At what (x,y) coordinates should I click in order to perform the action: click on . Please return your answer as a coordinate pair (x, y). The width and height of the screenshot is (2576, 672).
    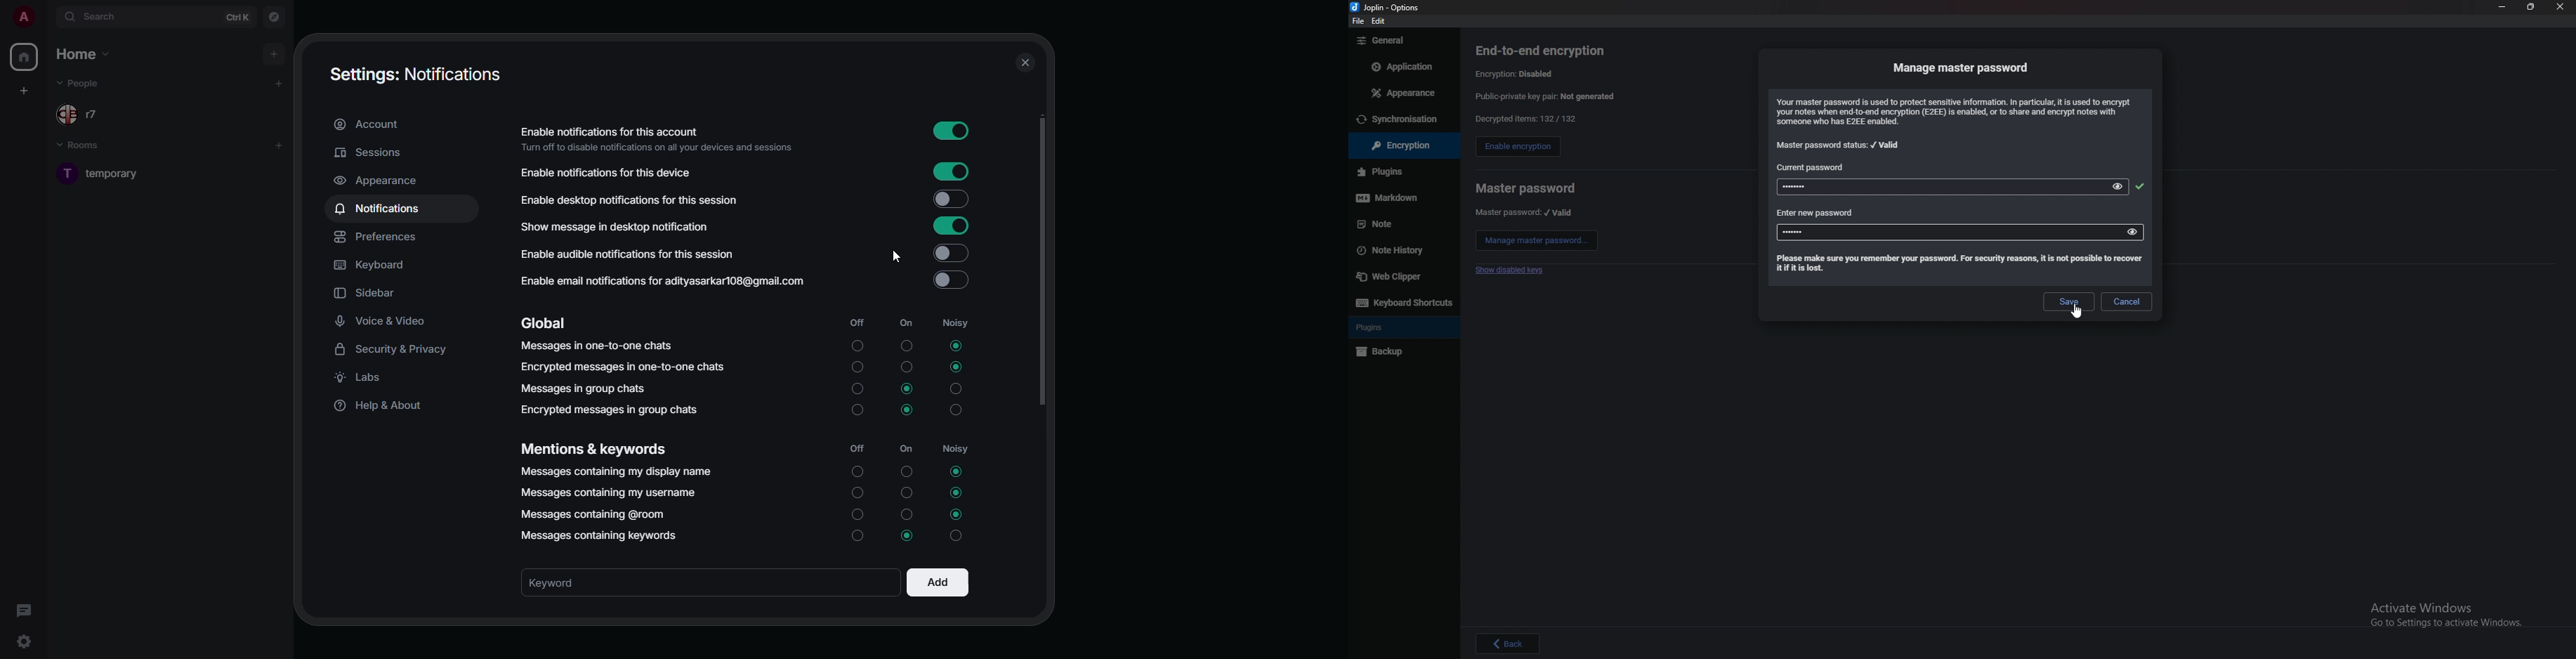
    Looking at the image, I should click on (953, 536).